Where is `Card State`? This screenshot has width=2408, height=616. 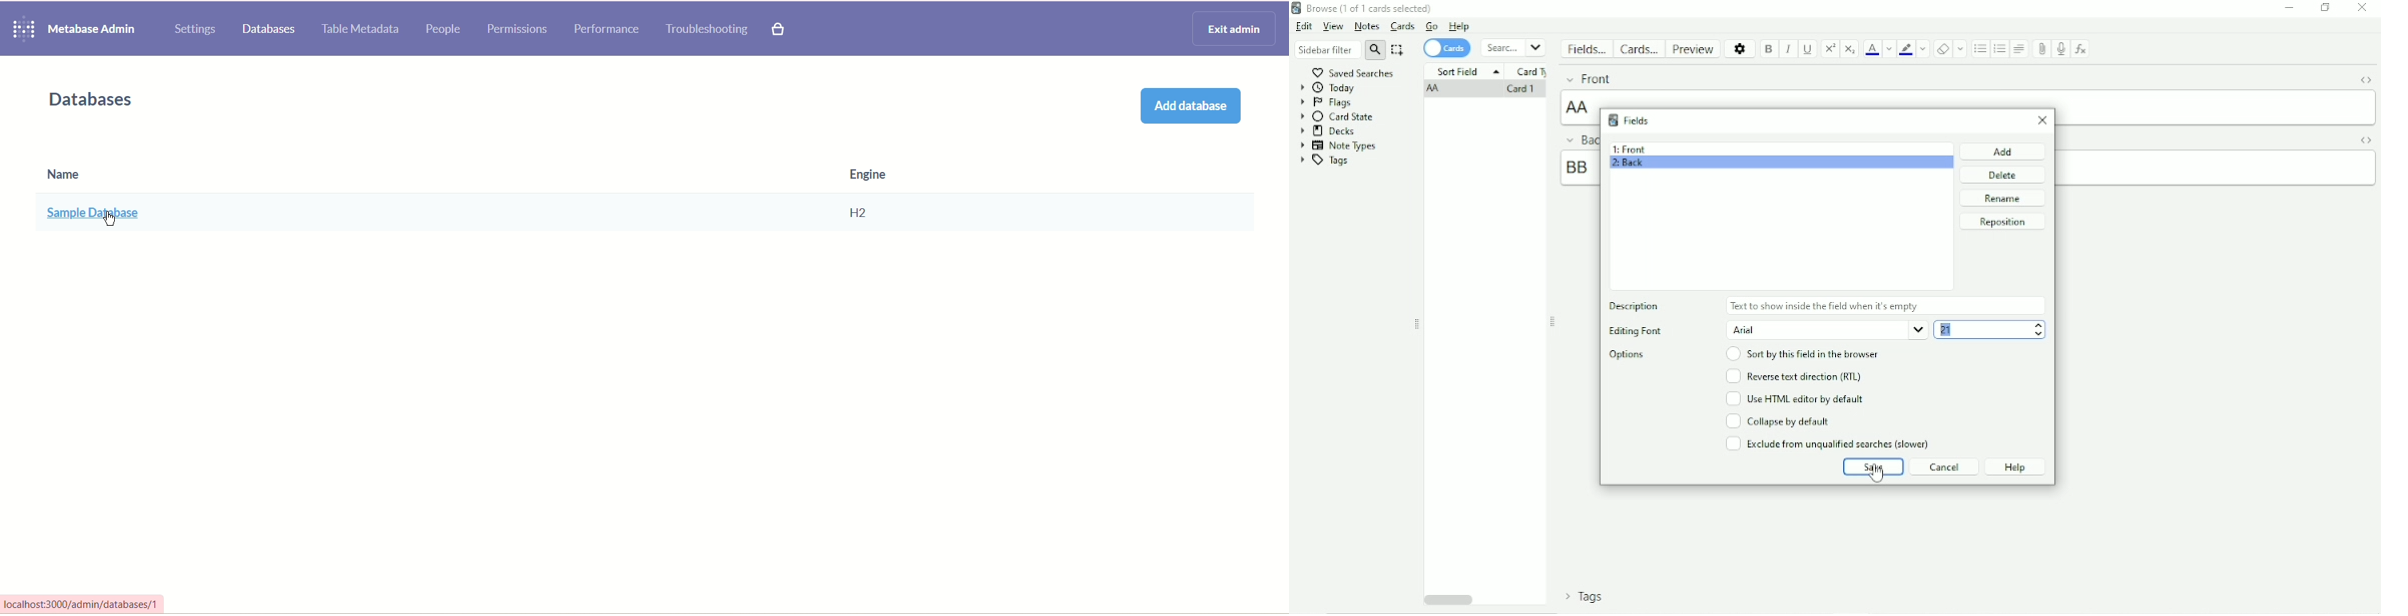
Card State is located at coordinates (1340, 117).